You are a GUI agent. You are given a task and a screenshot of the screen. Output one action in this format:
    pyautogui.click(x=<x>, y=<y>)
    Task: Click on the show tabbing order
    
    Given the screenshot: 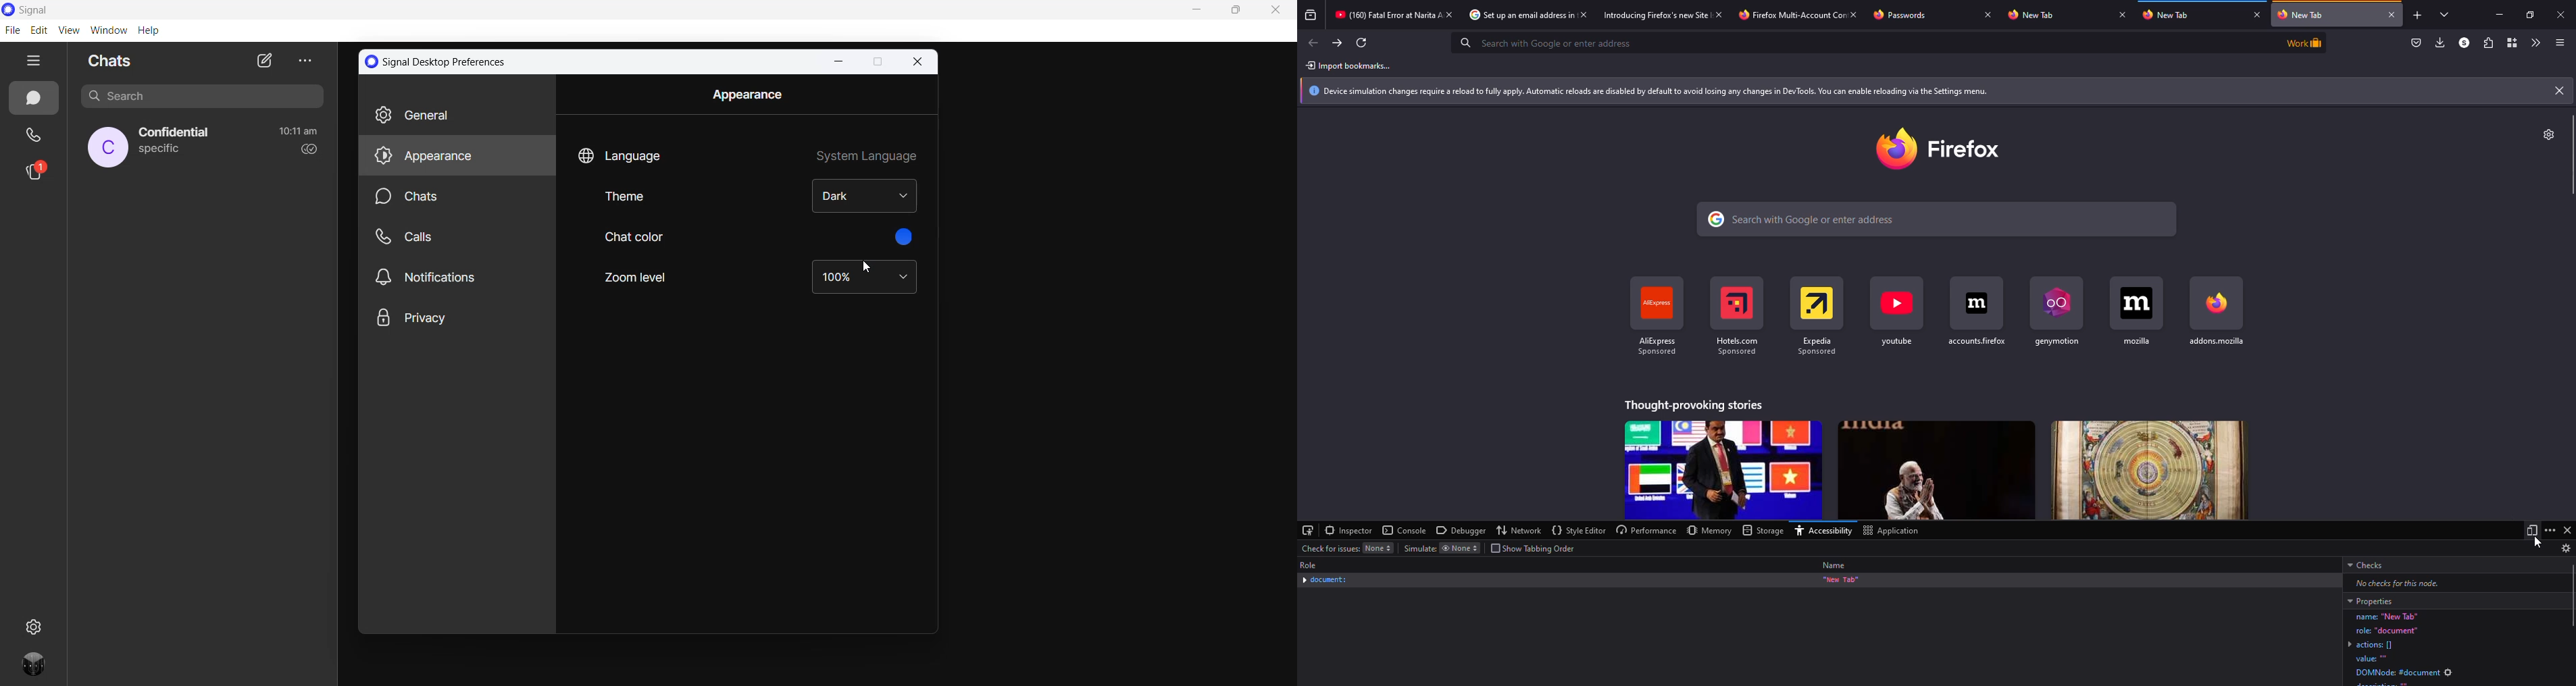 What is the action you would take?
    pyautogui.click(x=1535, y=548)
    